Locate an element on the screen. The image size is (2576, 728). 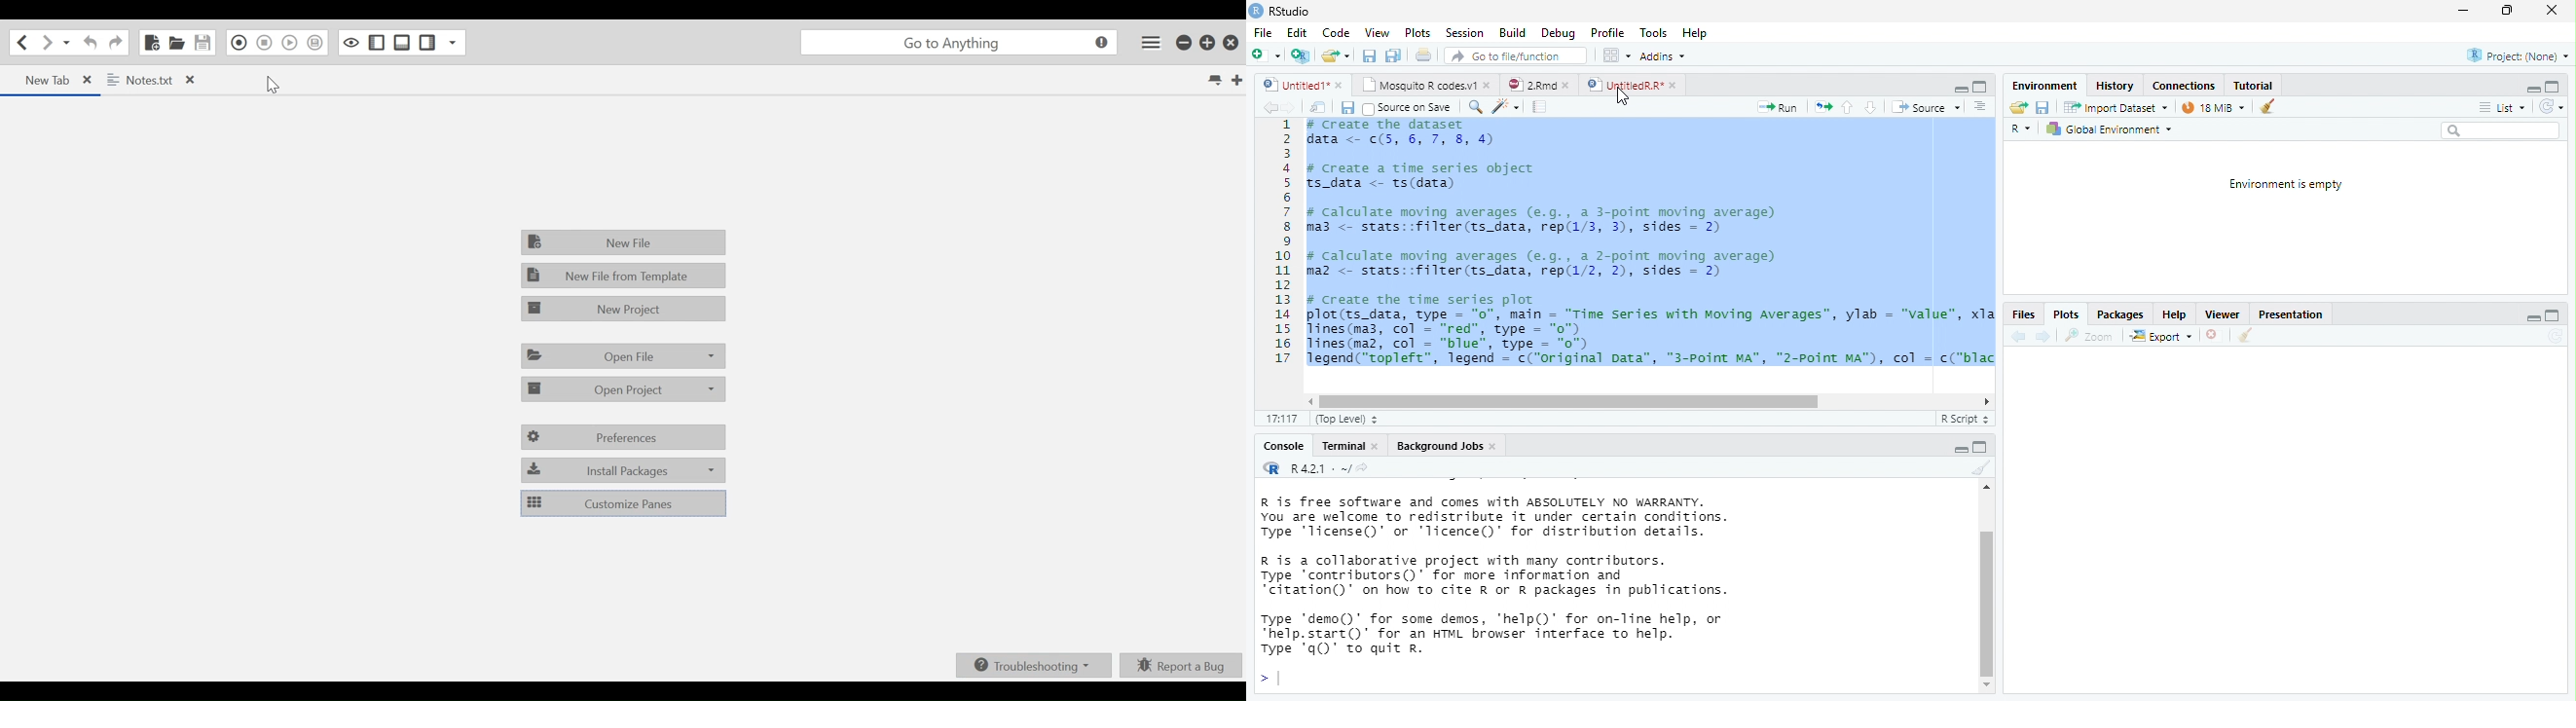
back is located at coordinates (1270, 107).